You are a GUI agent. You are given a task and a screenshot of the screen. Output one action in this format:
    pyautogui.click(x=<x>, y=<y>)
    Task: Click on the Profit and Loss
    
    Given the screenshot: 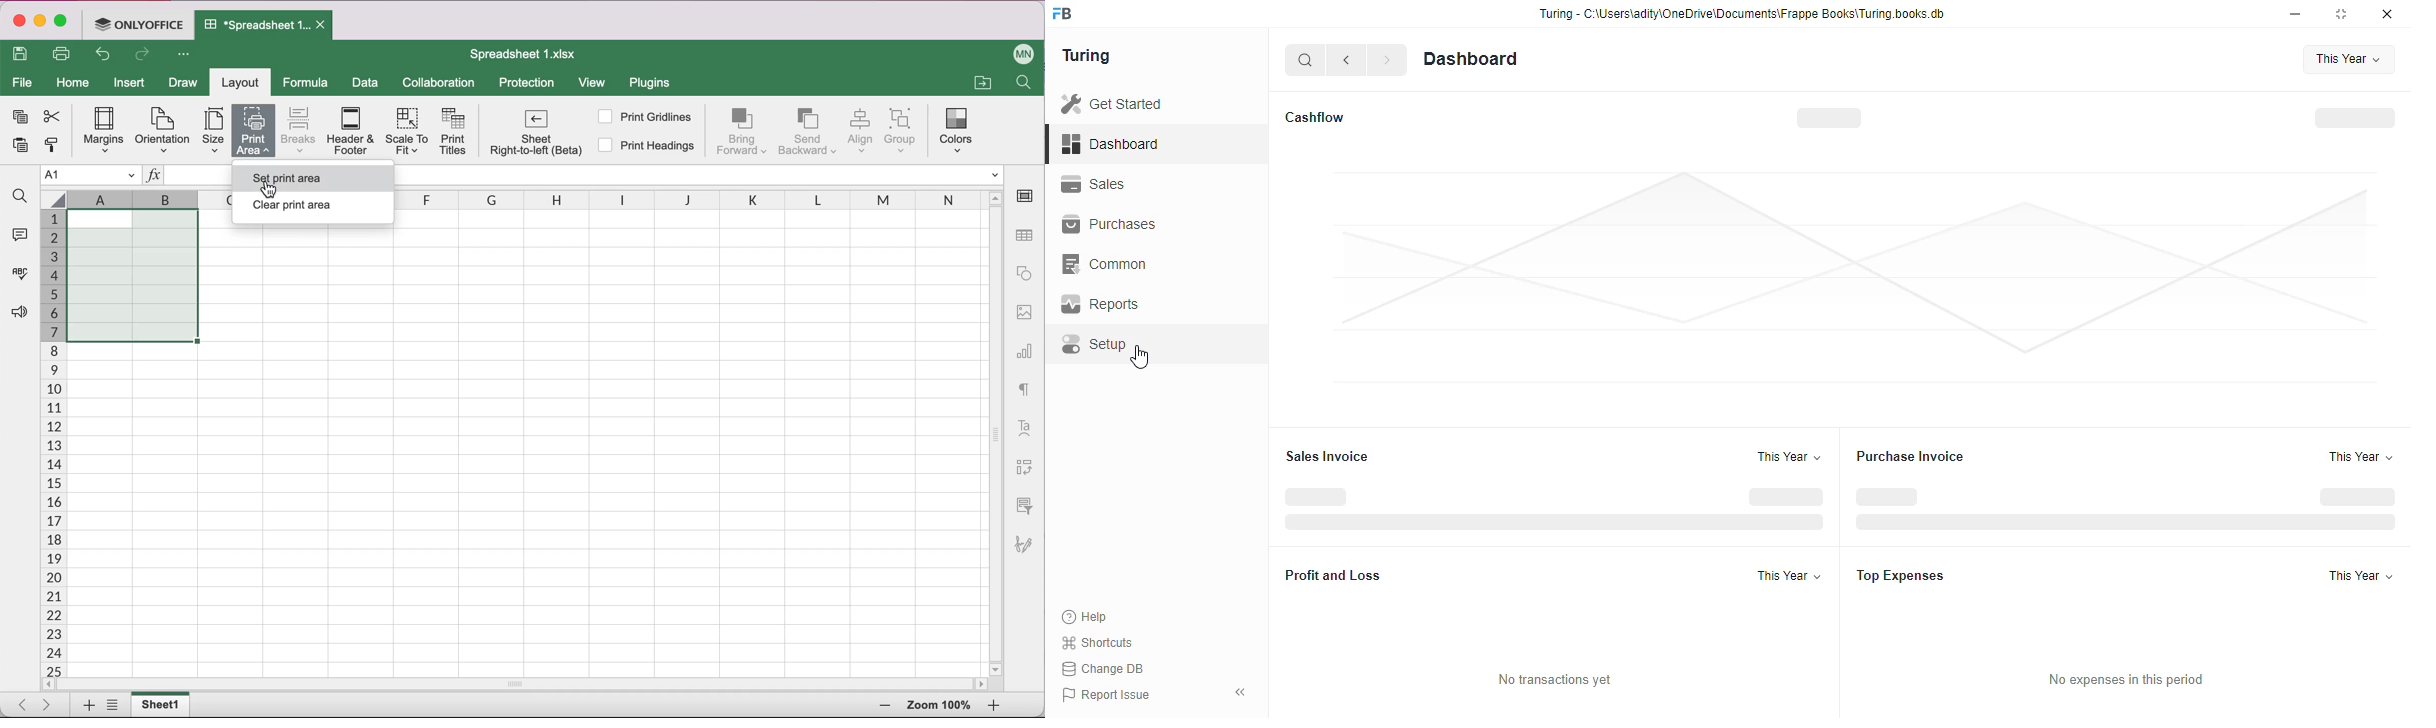 What is the action you would take?
    pyautogui.click(x=1336, y=574)
    